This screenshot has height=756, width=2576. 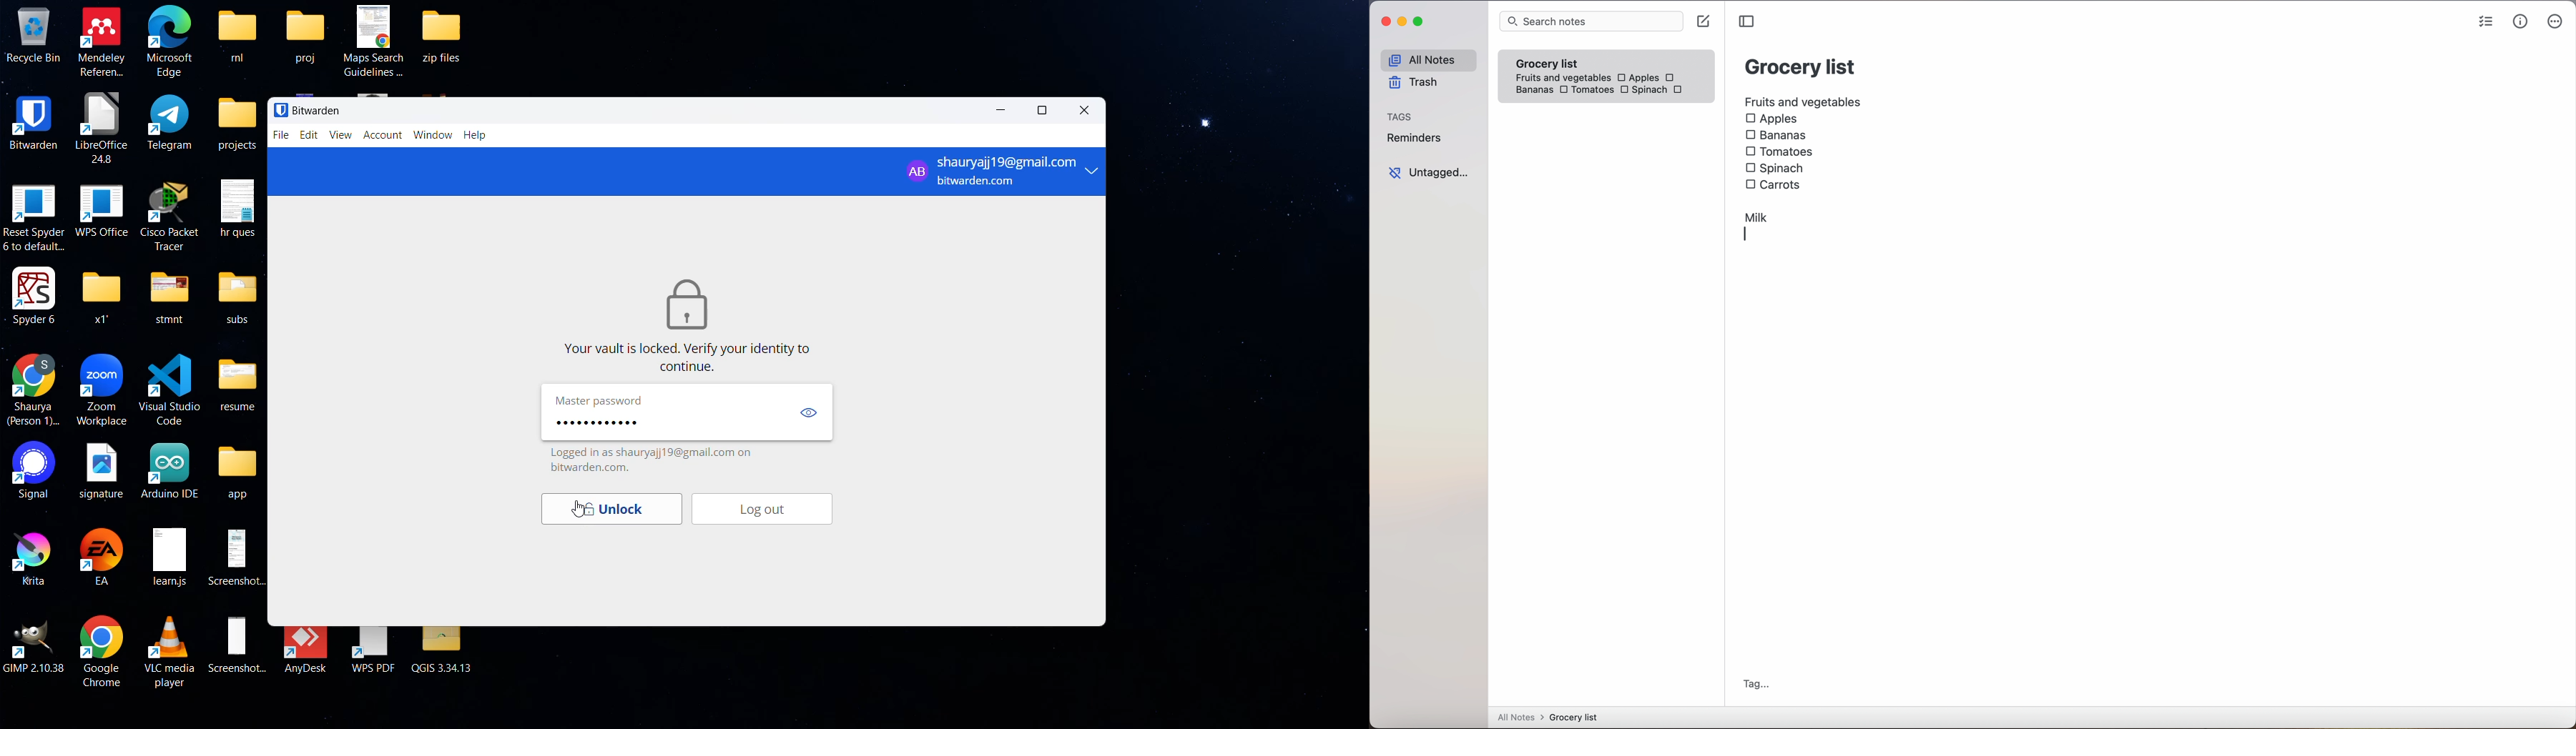 What do you see at coordinates (1385, 22) in the screenshot?
I see `close Simplenote` at bounding box center [1385, 22].